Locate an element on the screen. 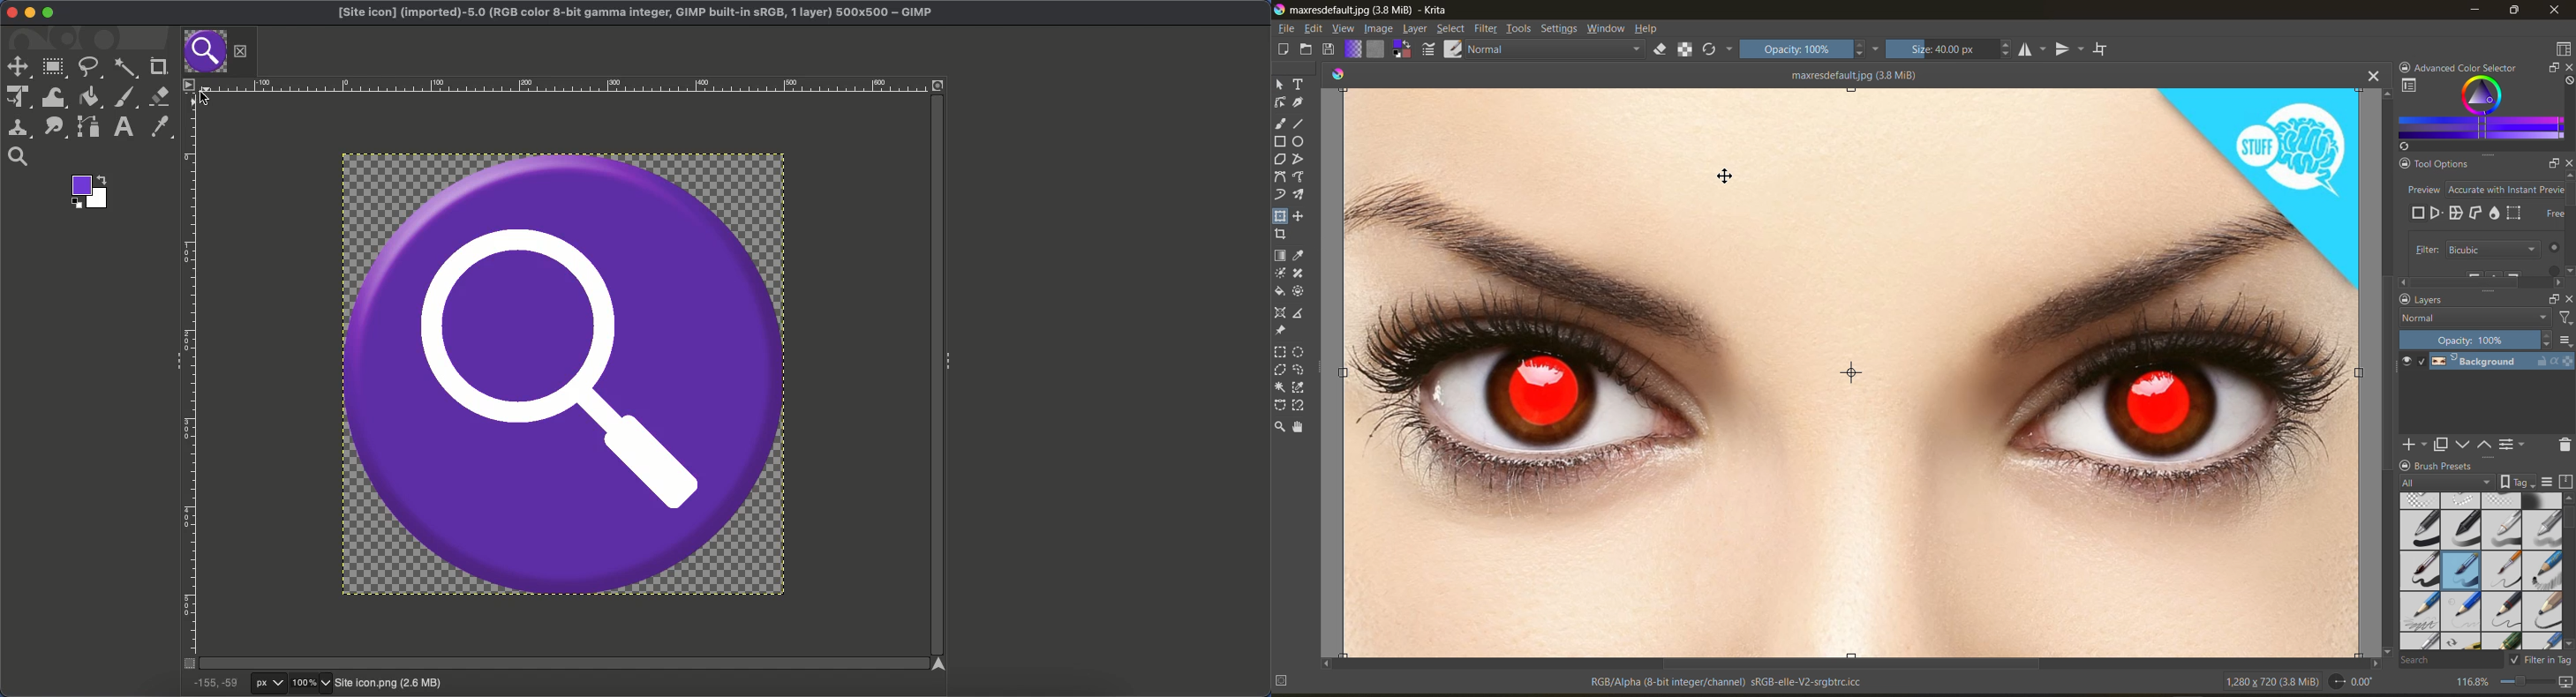  delete the layer is located at coordinates (2563, 445).